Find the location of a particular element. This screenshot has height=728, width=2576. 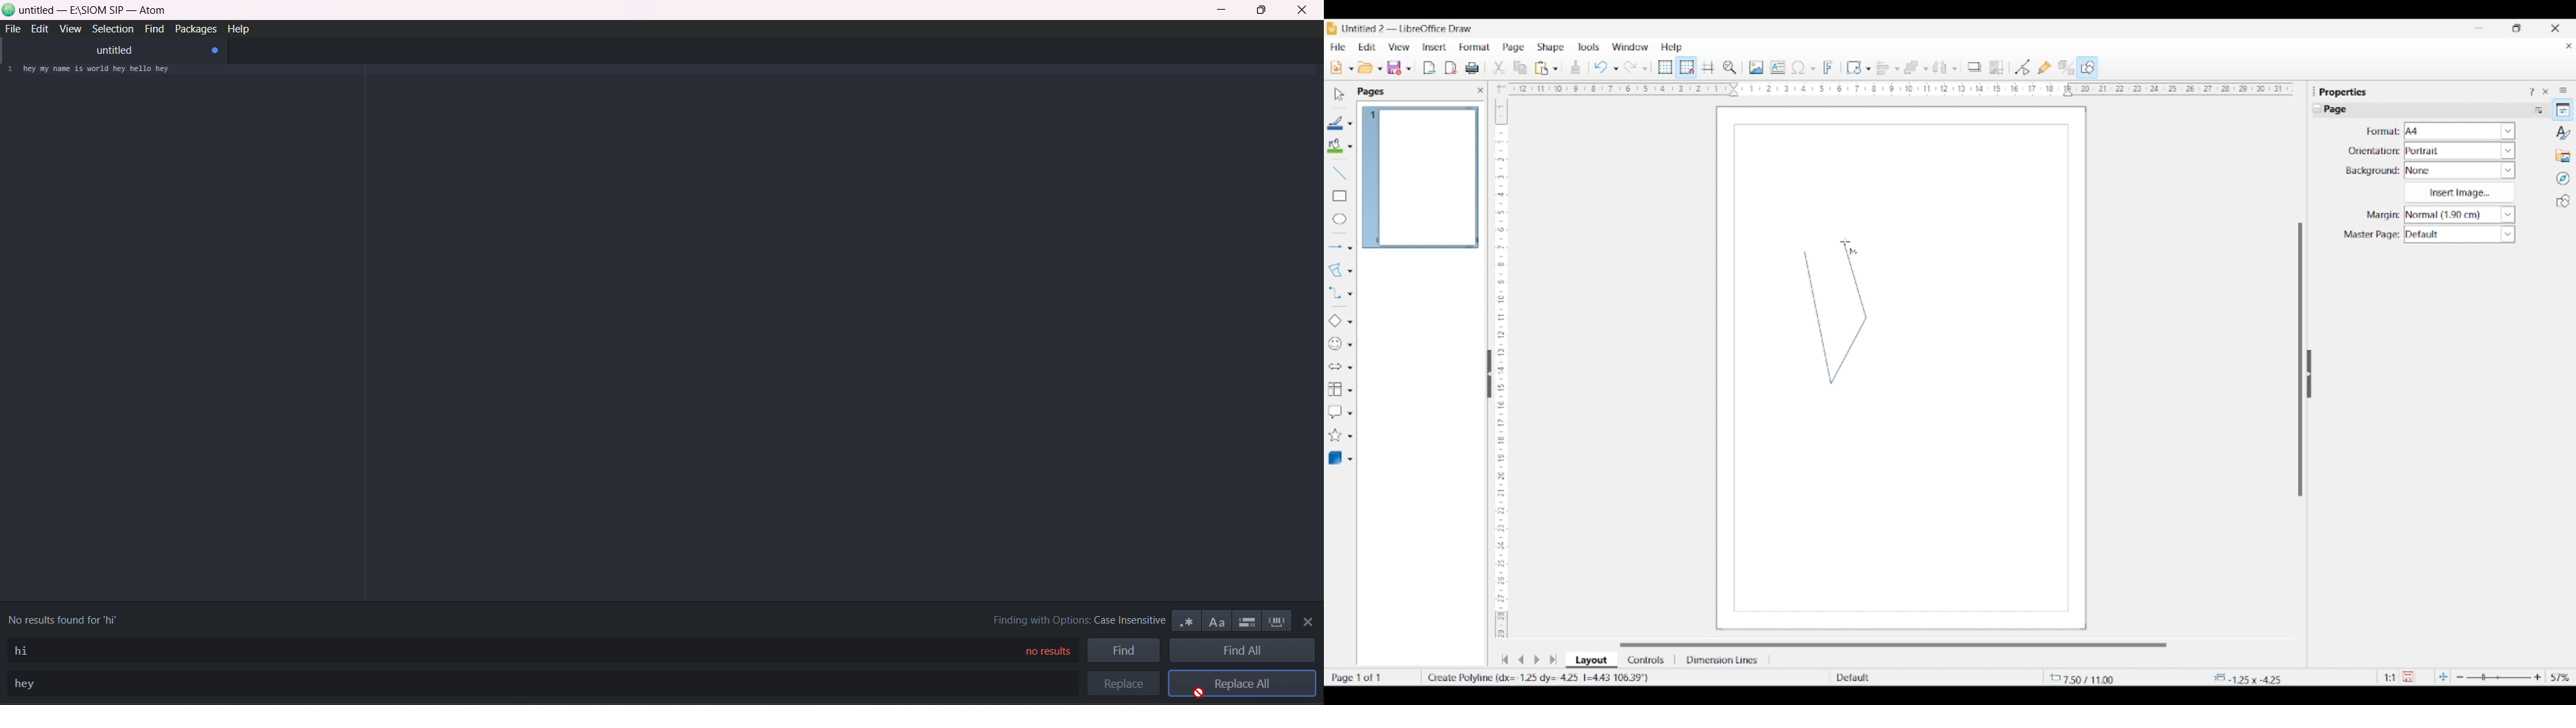

Indicates format settings is located at coordinates (2382, 132).